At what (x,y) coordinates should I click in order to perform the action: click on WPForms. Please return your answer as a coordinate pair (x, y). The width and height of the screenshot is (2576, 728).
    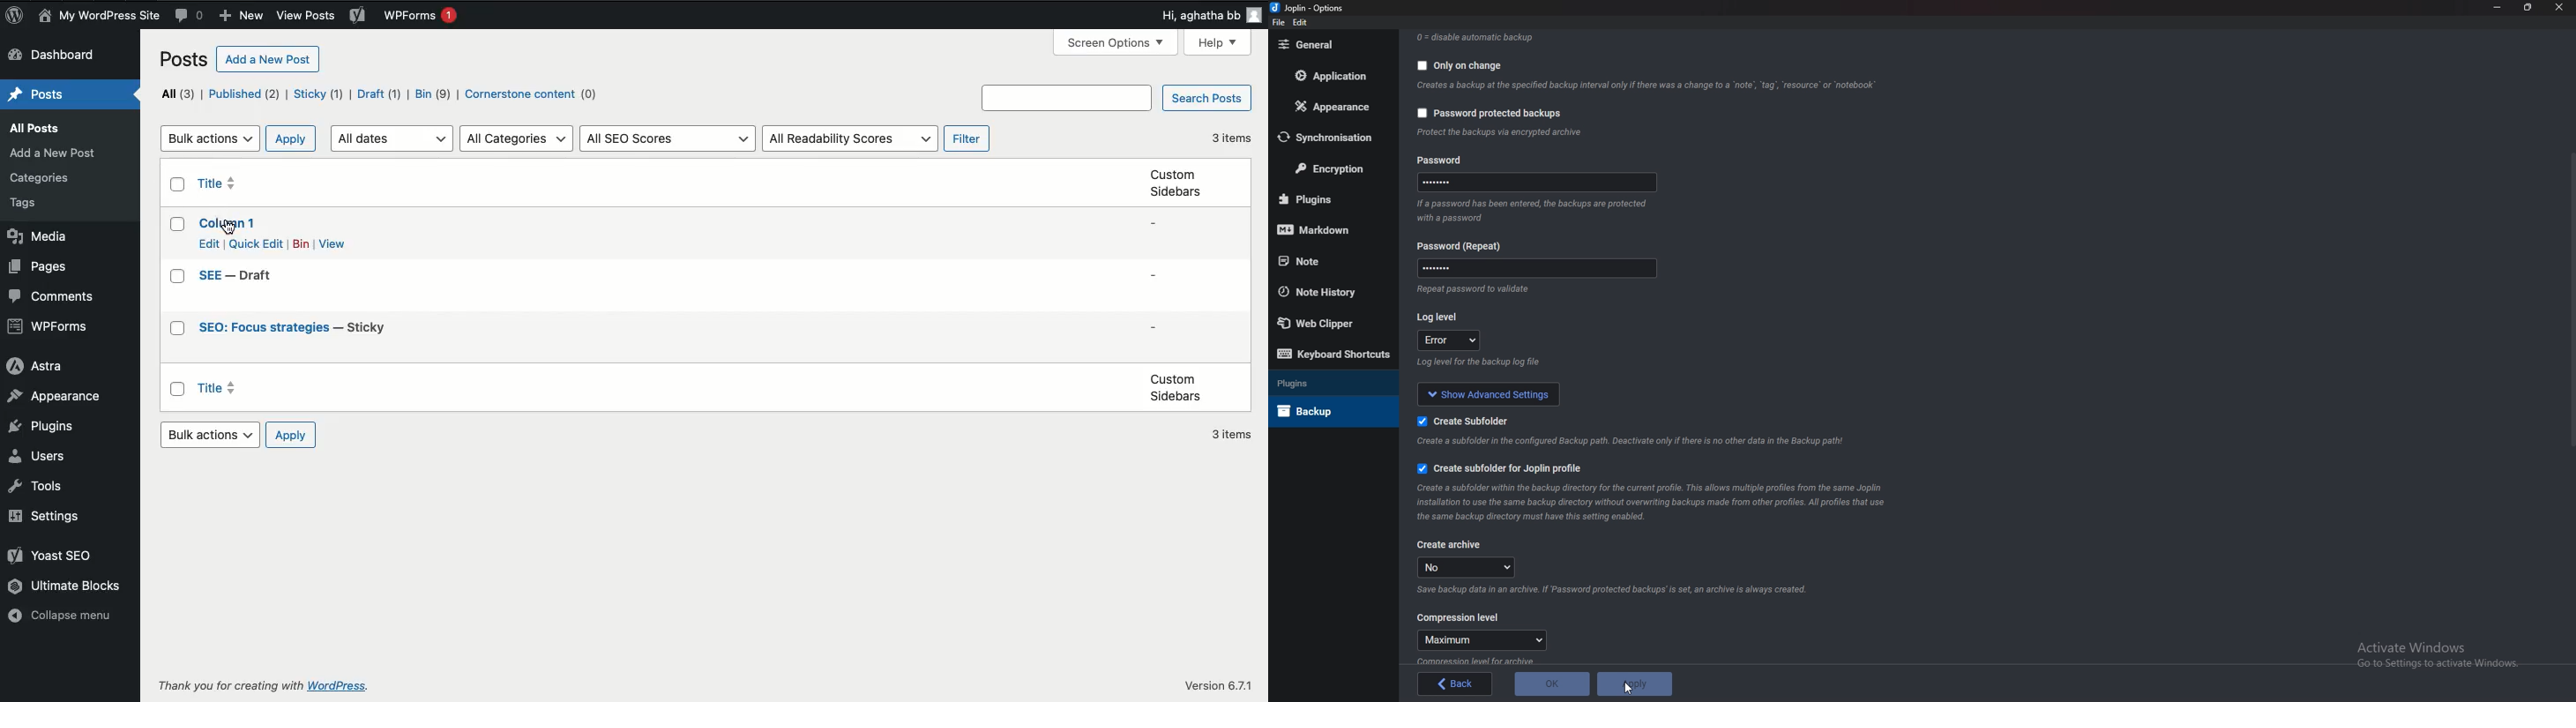
    Looking at the image, I should click on (50, 326).